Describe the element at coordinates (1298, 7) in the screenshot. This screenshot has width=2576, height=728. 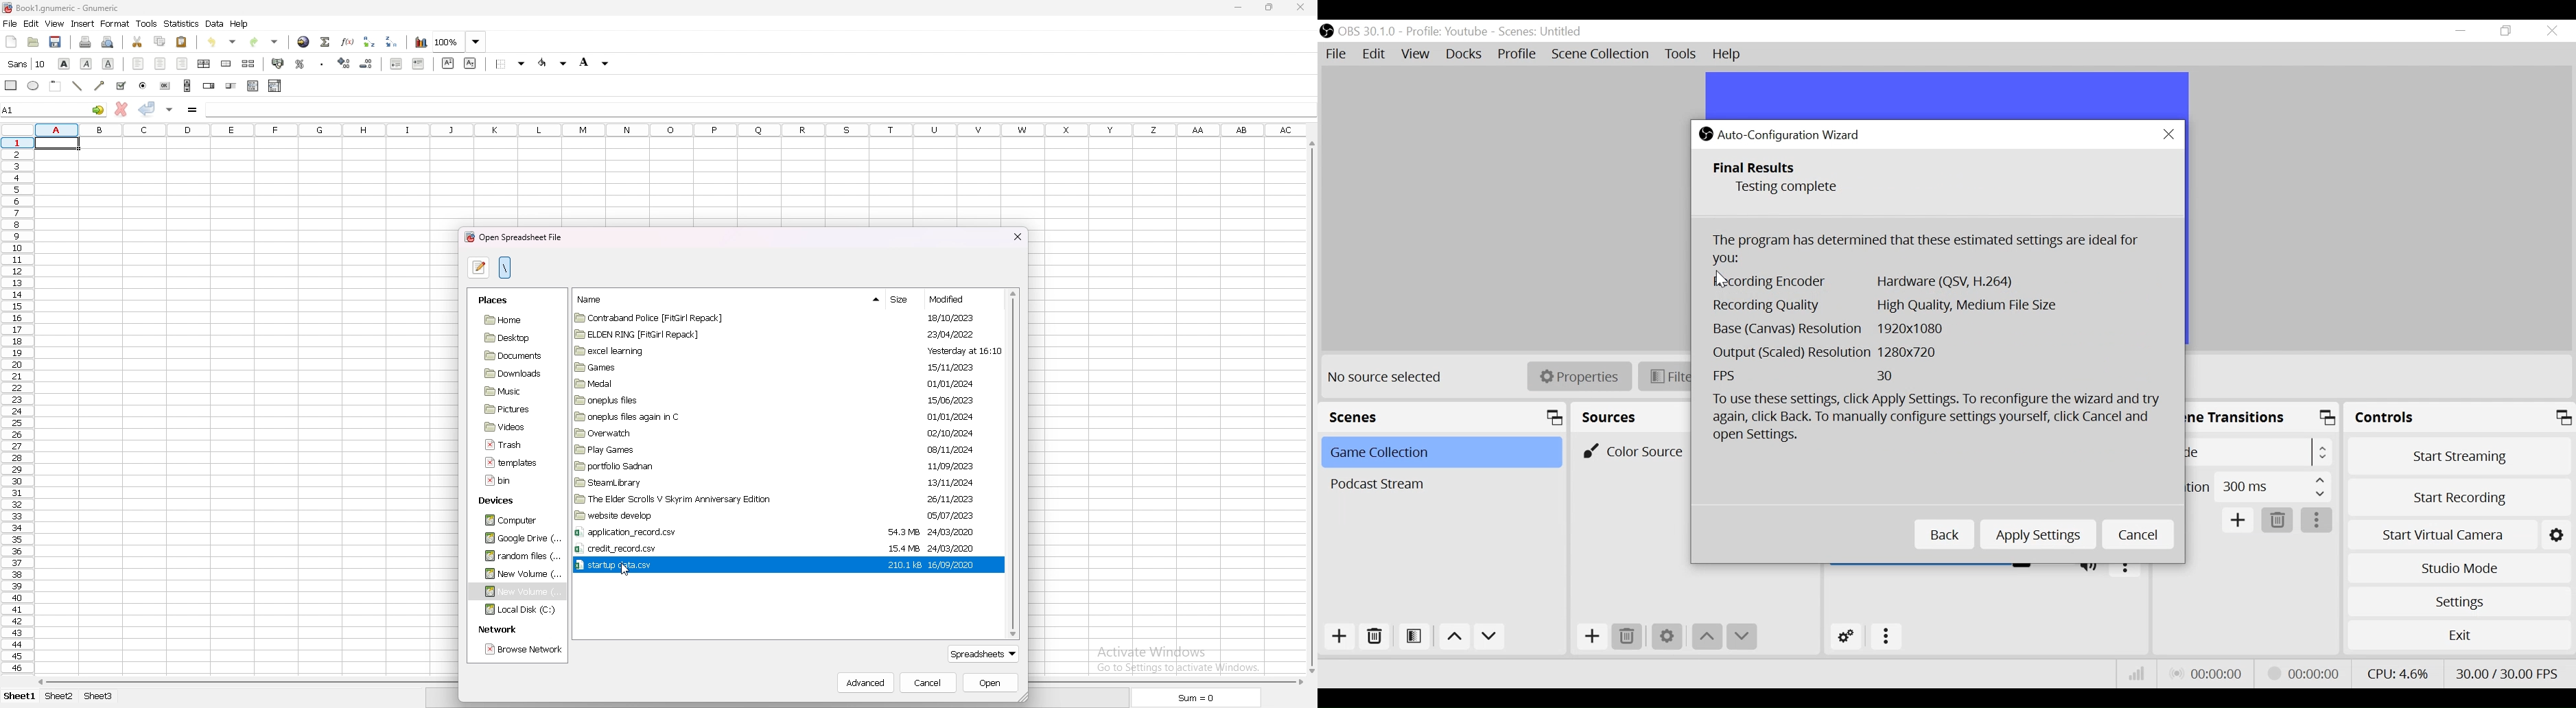
I see `close` at that location.